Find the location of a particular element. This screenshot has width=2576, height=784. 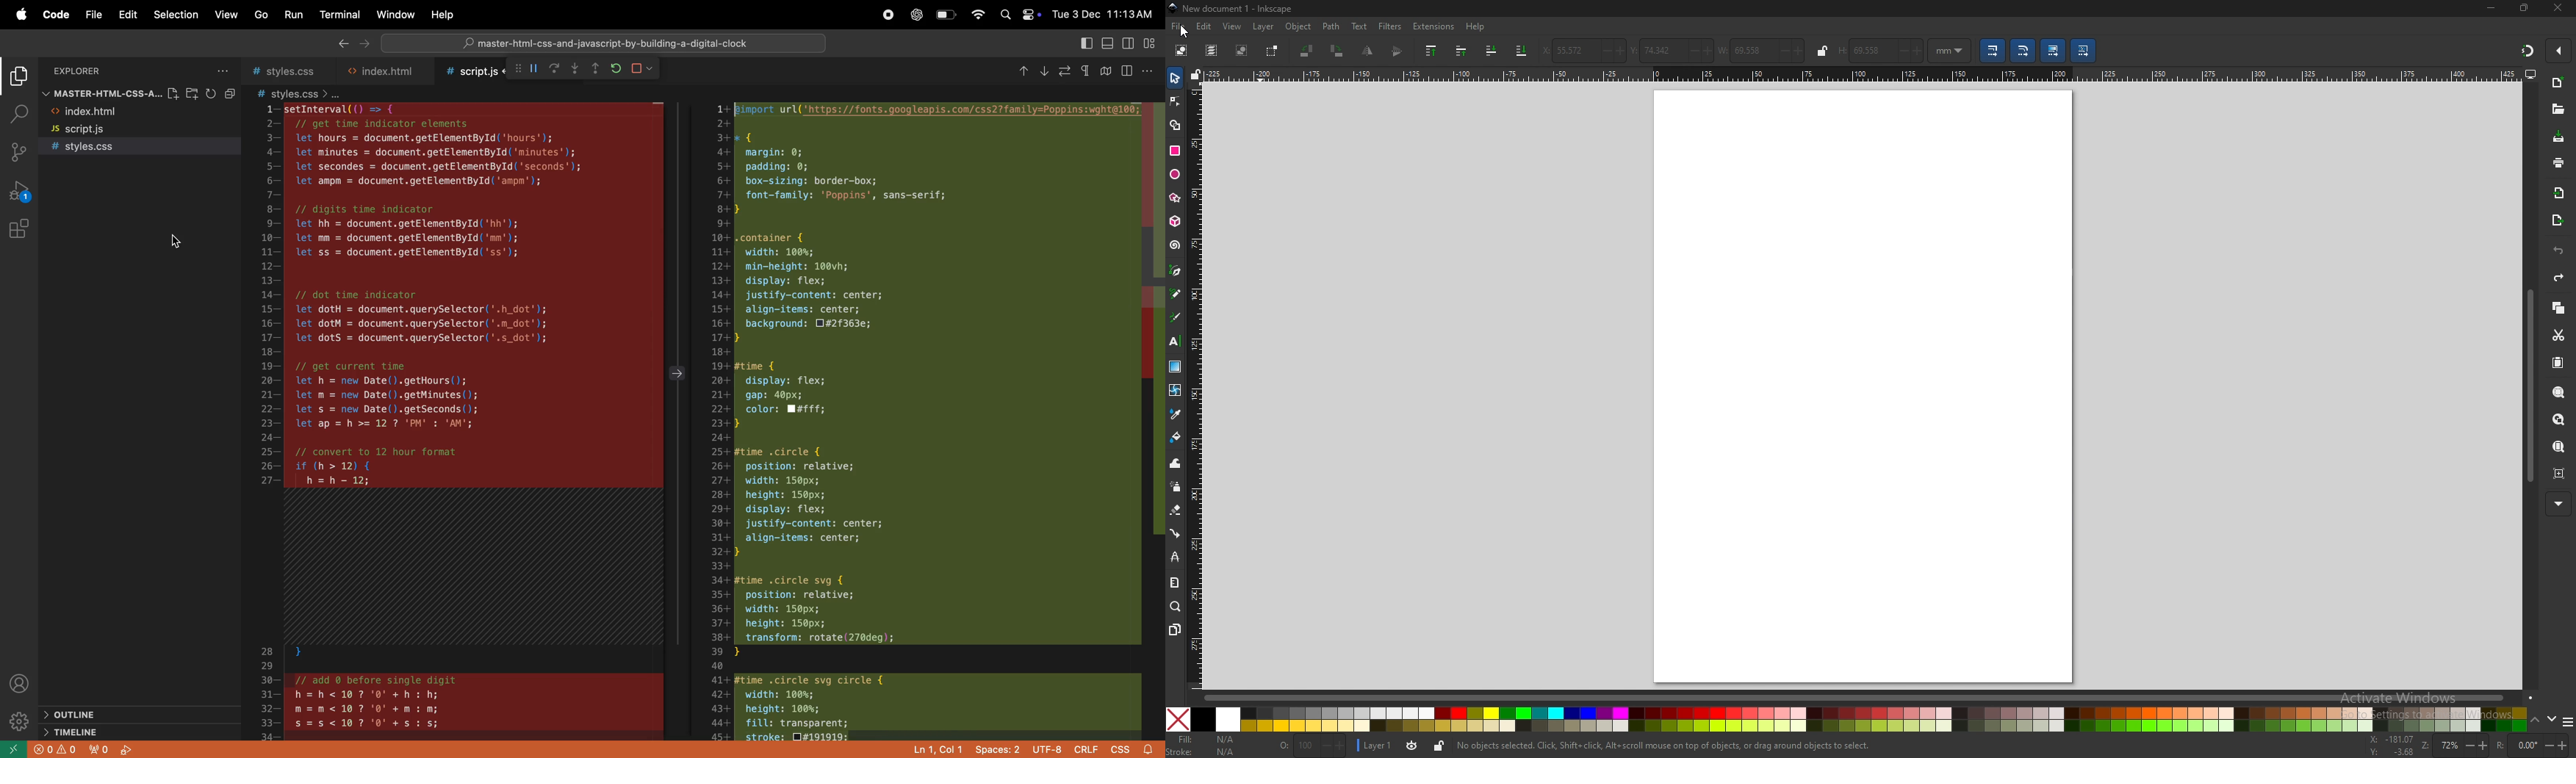

html file is located at coordinates (382, 72).